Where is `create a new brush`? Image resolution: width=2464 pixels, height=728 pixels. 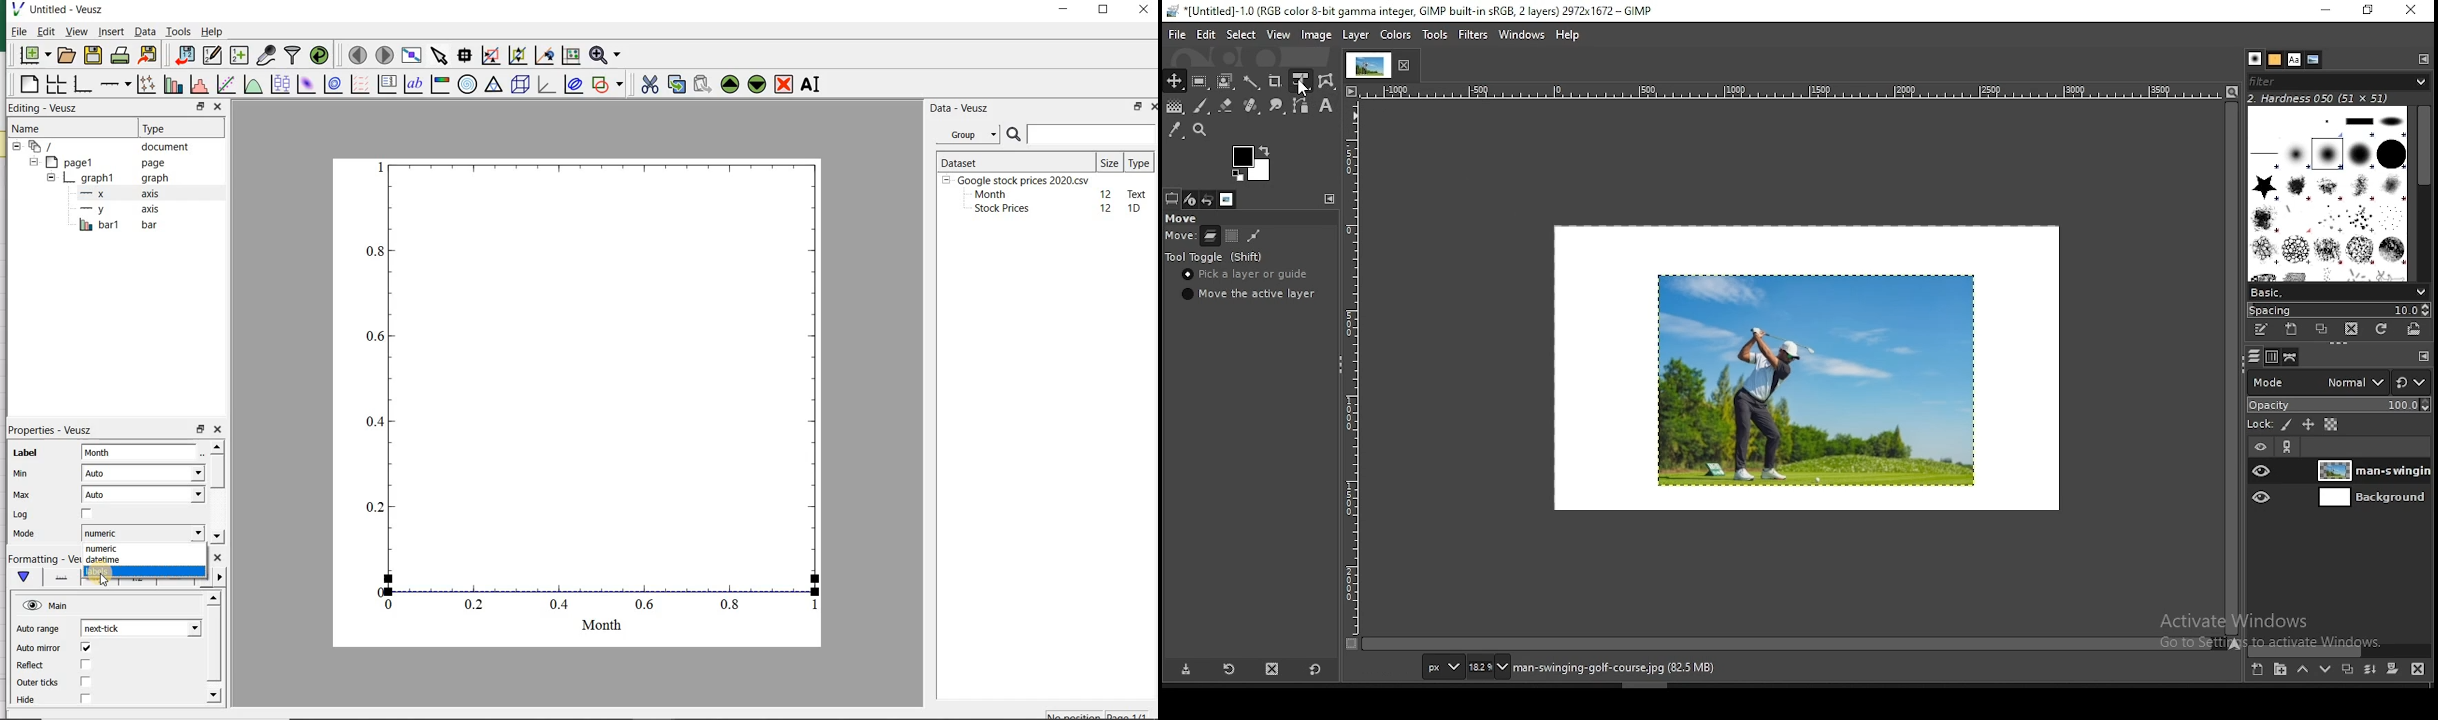 create a new brush is located at coordinates (2290, 330).